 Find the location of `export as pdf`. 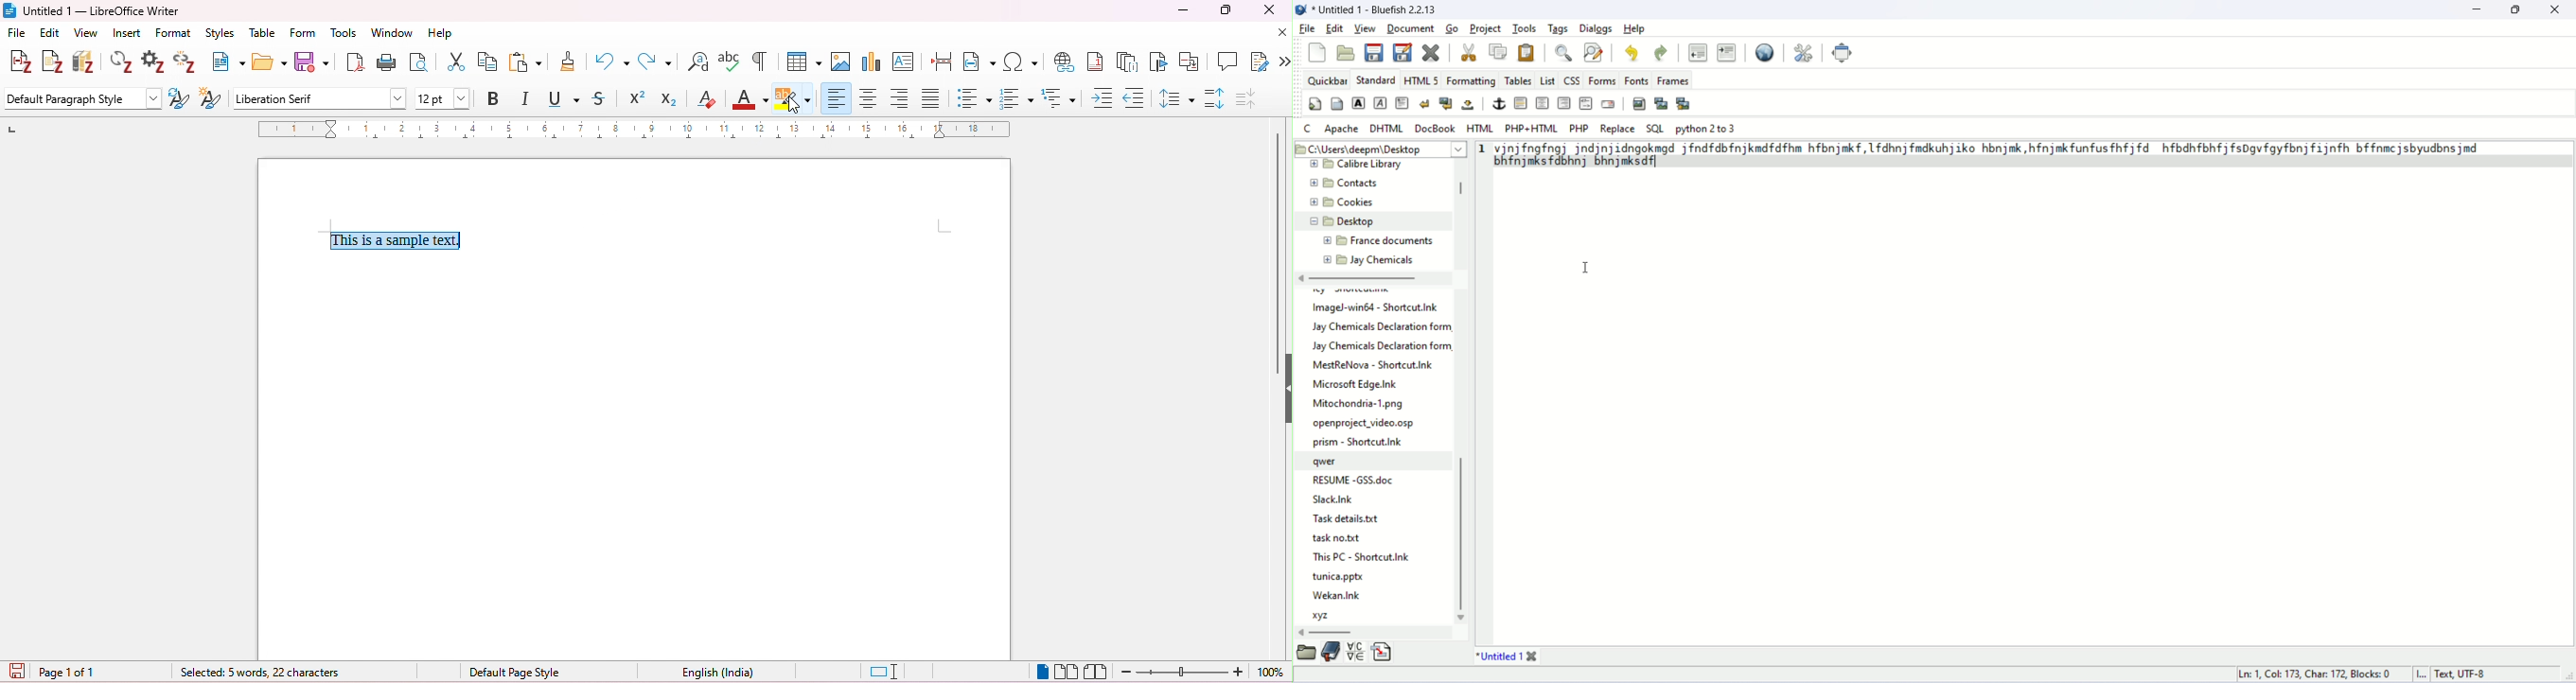

export as pdf is located at coordinates (357, 62).